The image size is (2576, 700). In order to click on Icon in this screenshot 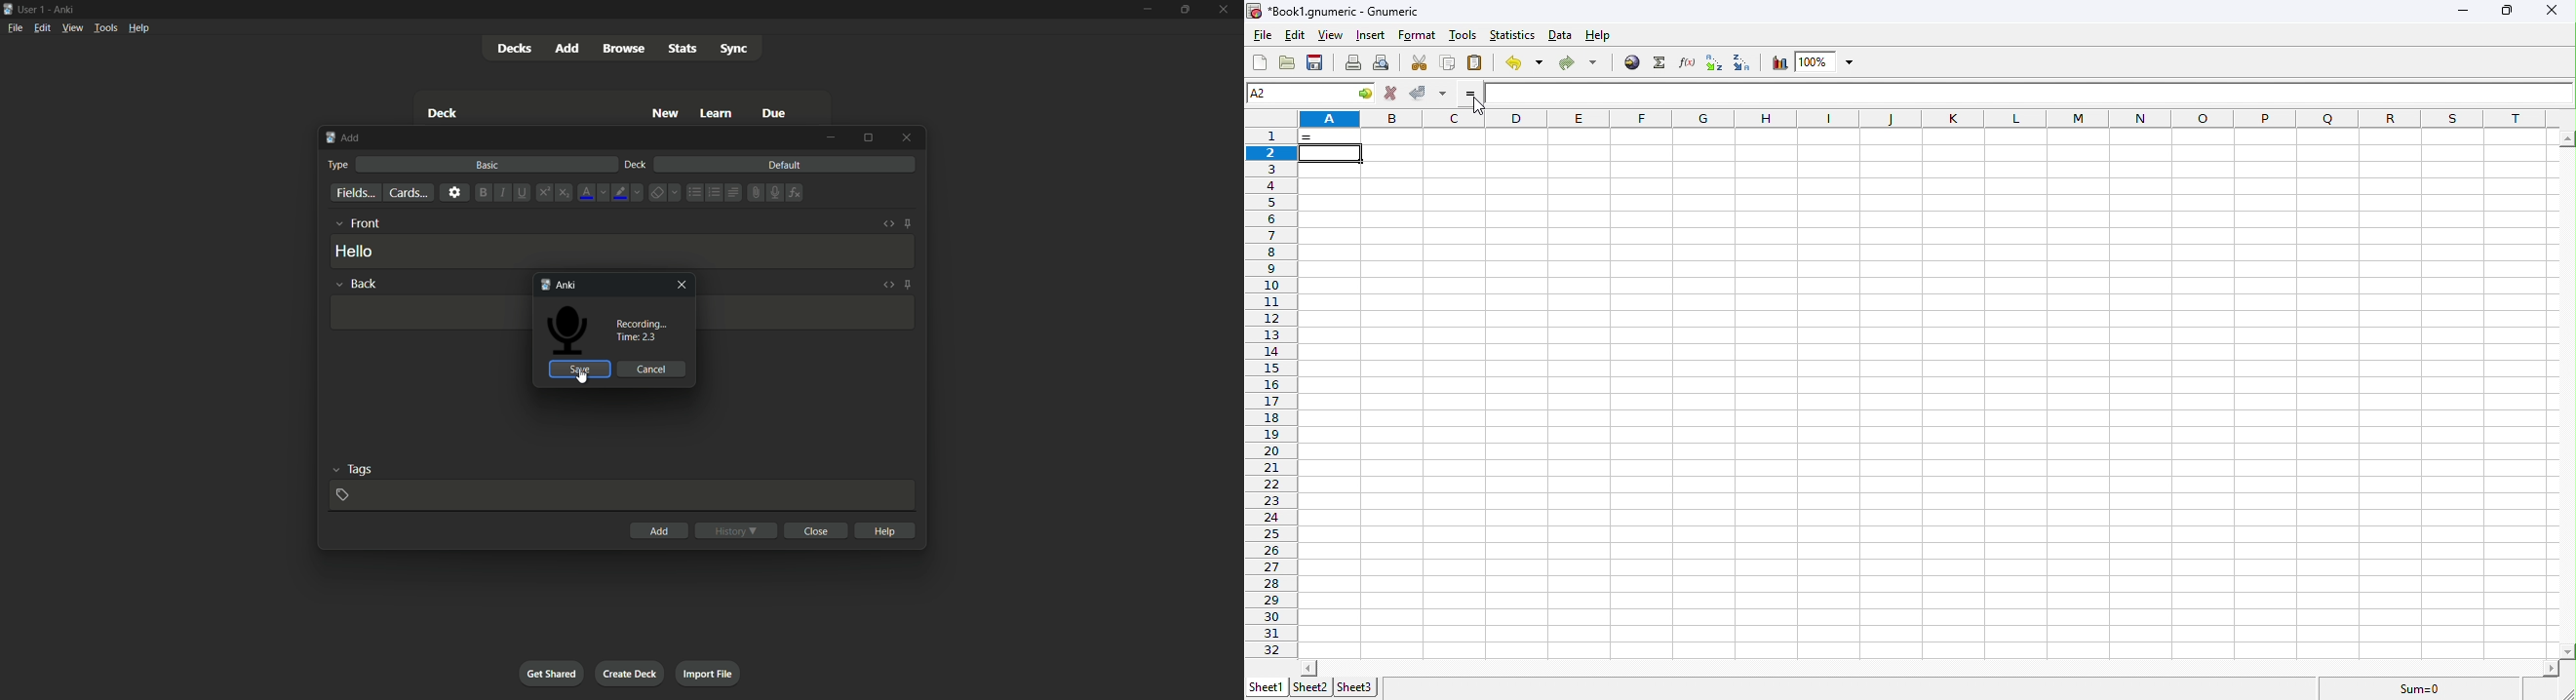, I will do `click(568, 329)`.